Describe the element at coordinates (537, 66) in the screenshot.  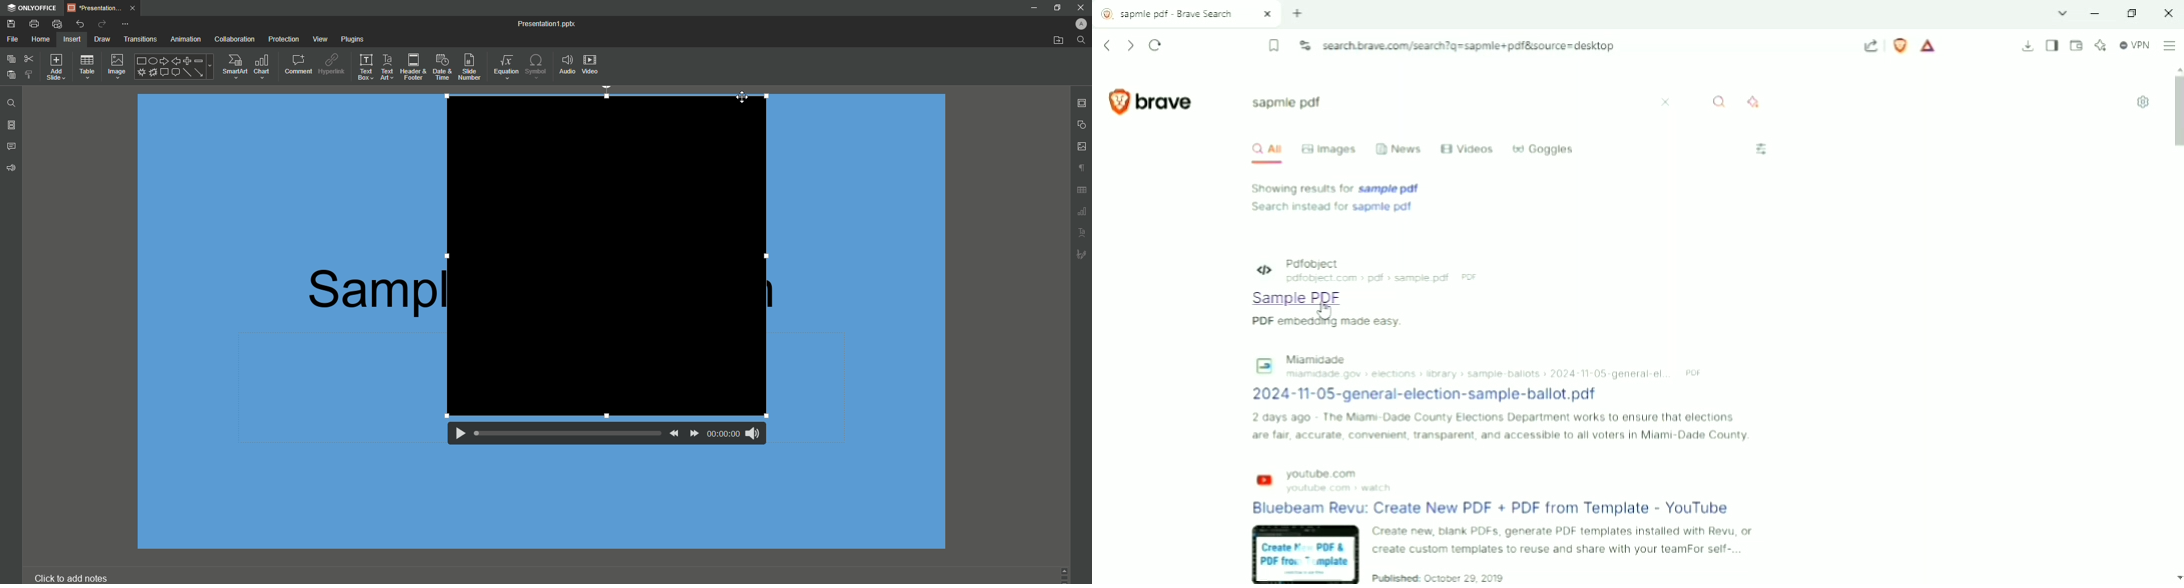
I see `Symbol` at that location.